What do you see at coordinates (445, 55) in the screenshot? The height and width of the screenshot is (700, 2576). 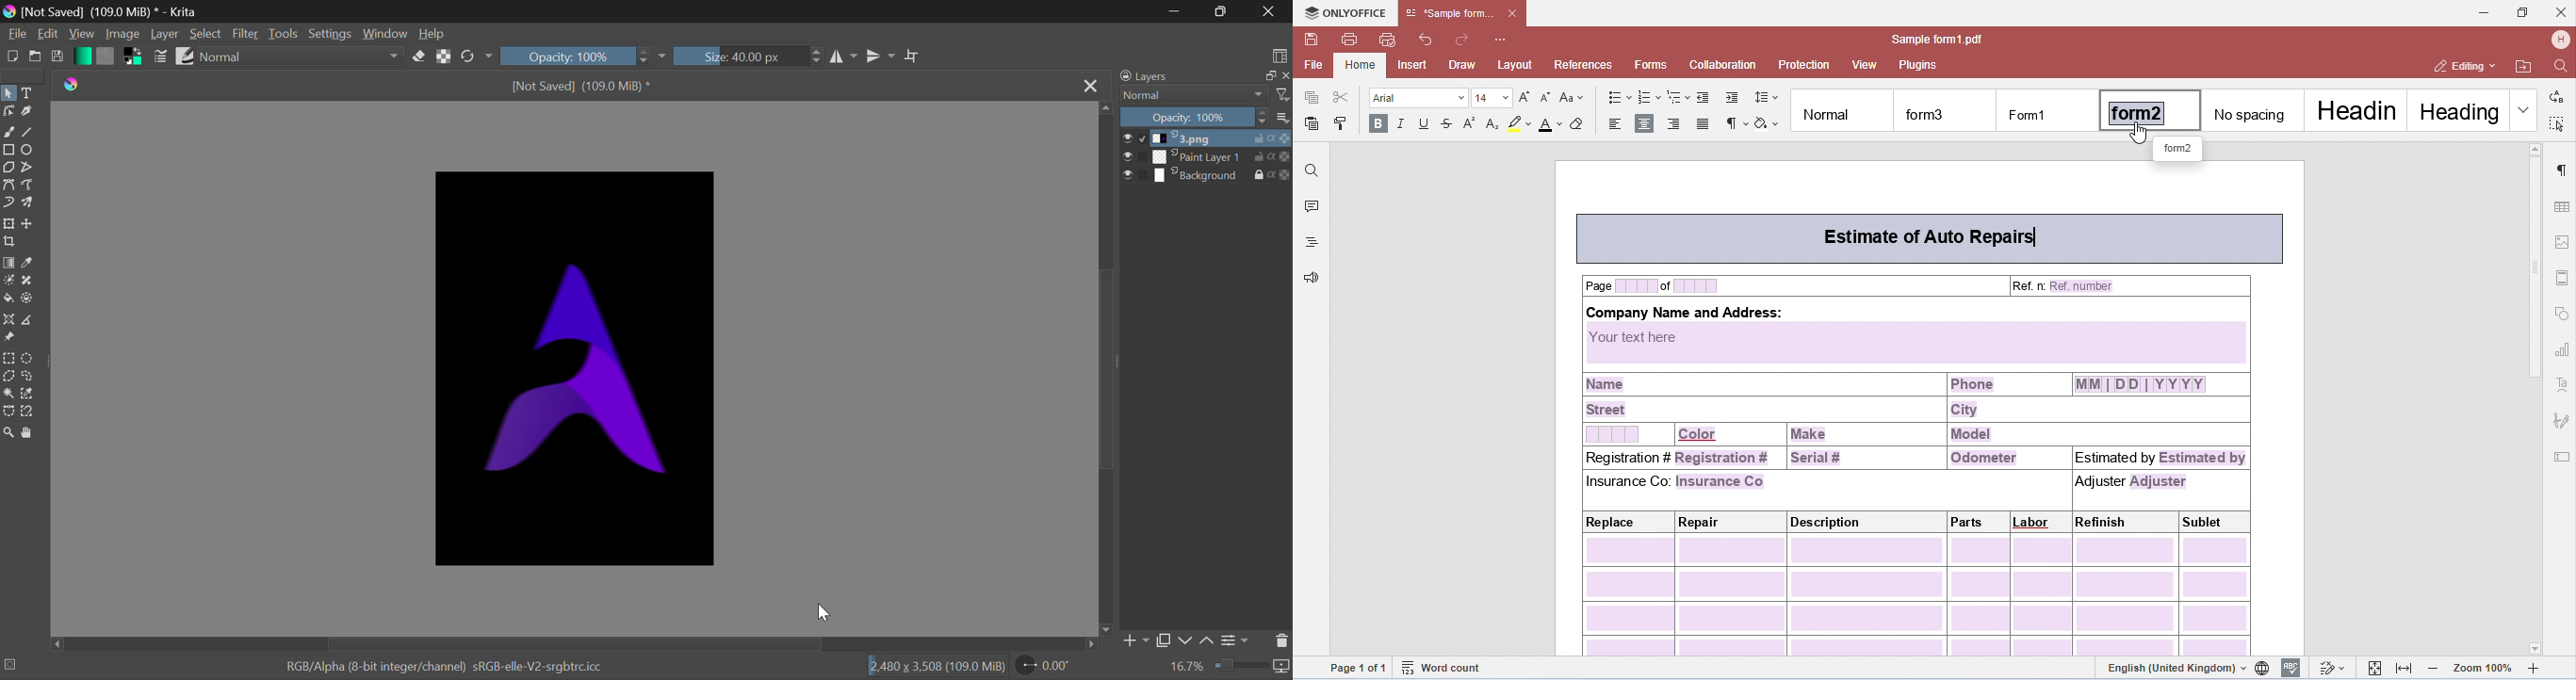 I see `Lock Alpha` at bounding box center [445, 55].